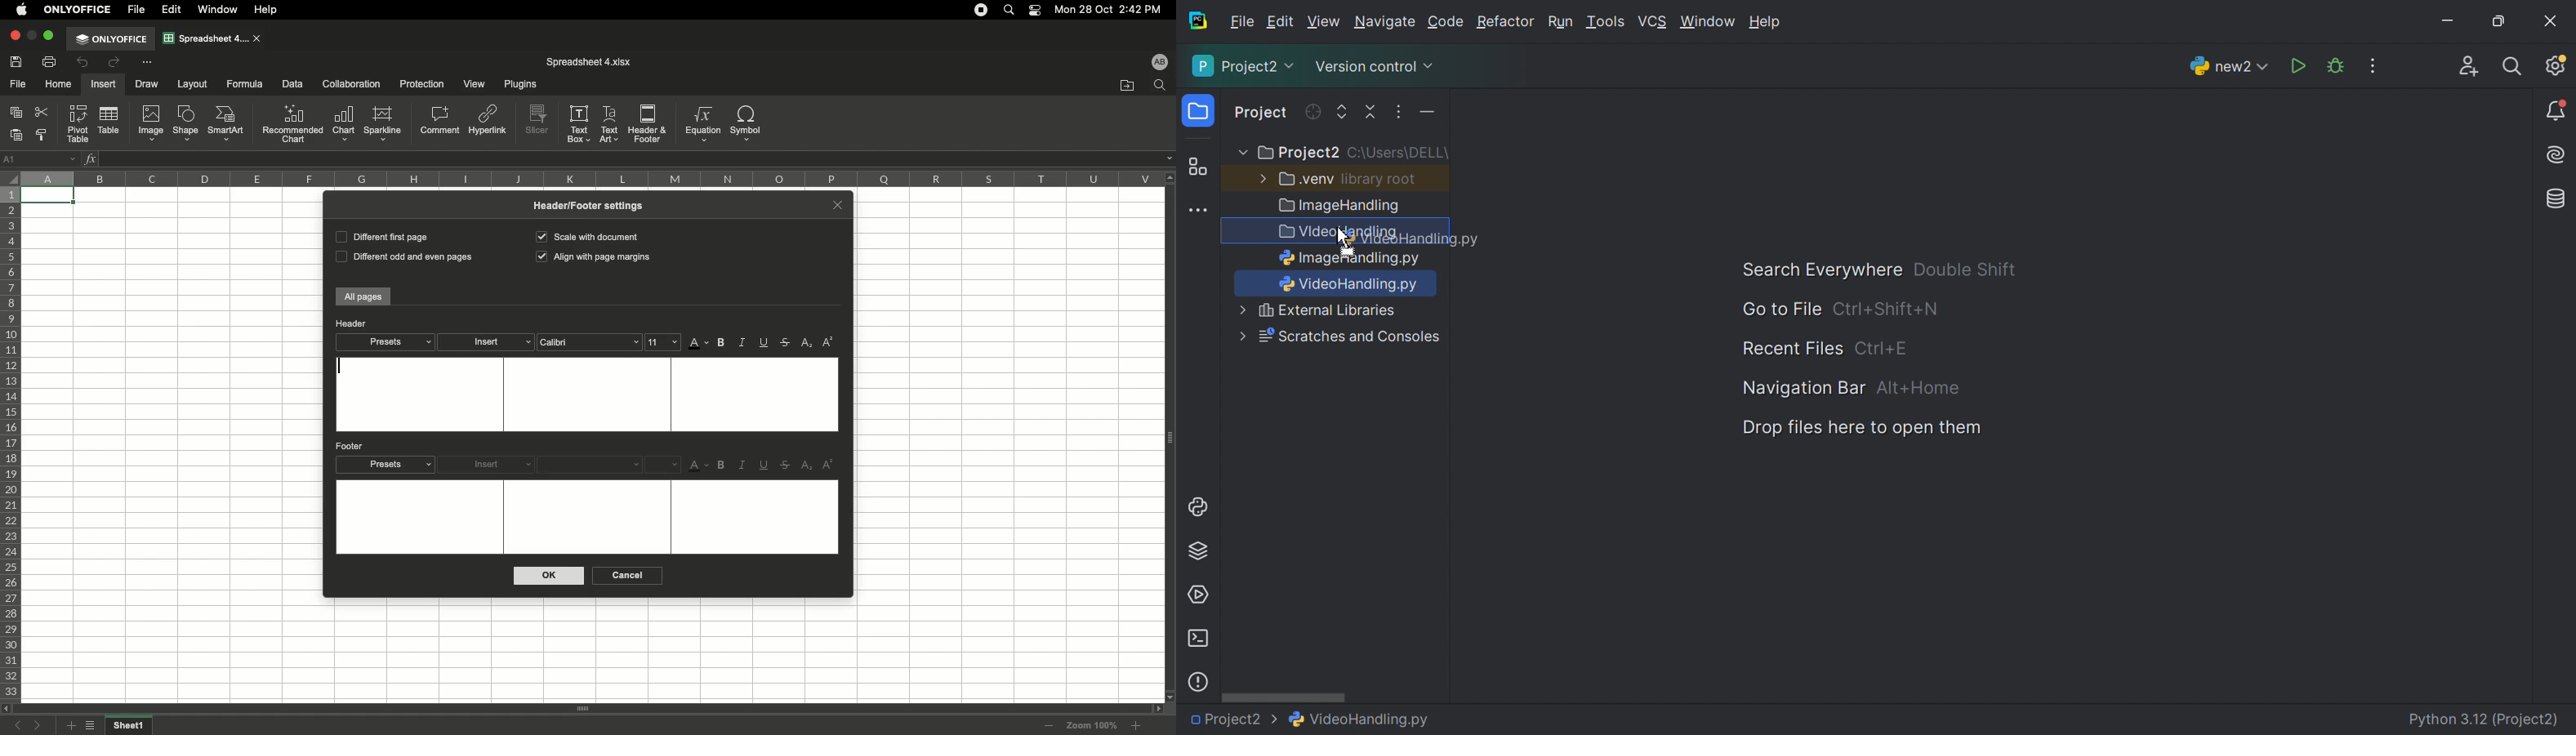 The width and height of the screenshot is (2576, 756). What do you see at coordinates (385, 342) in the screenshot?
I see `Presets` at bounding box center [385, 342].